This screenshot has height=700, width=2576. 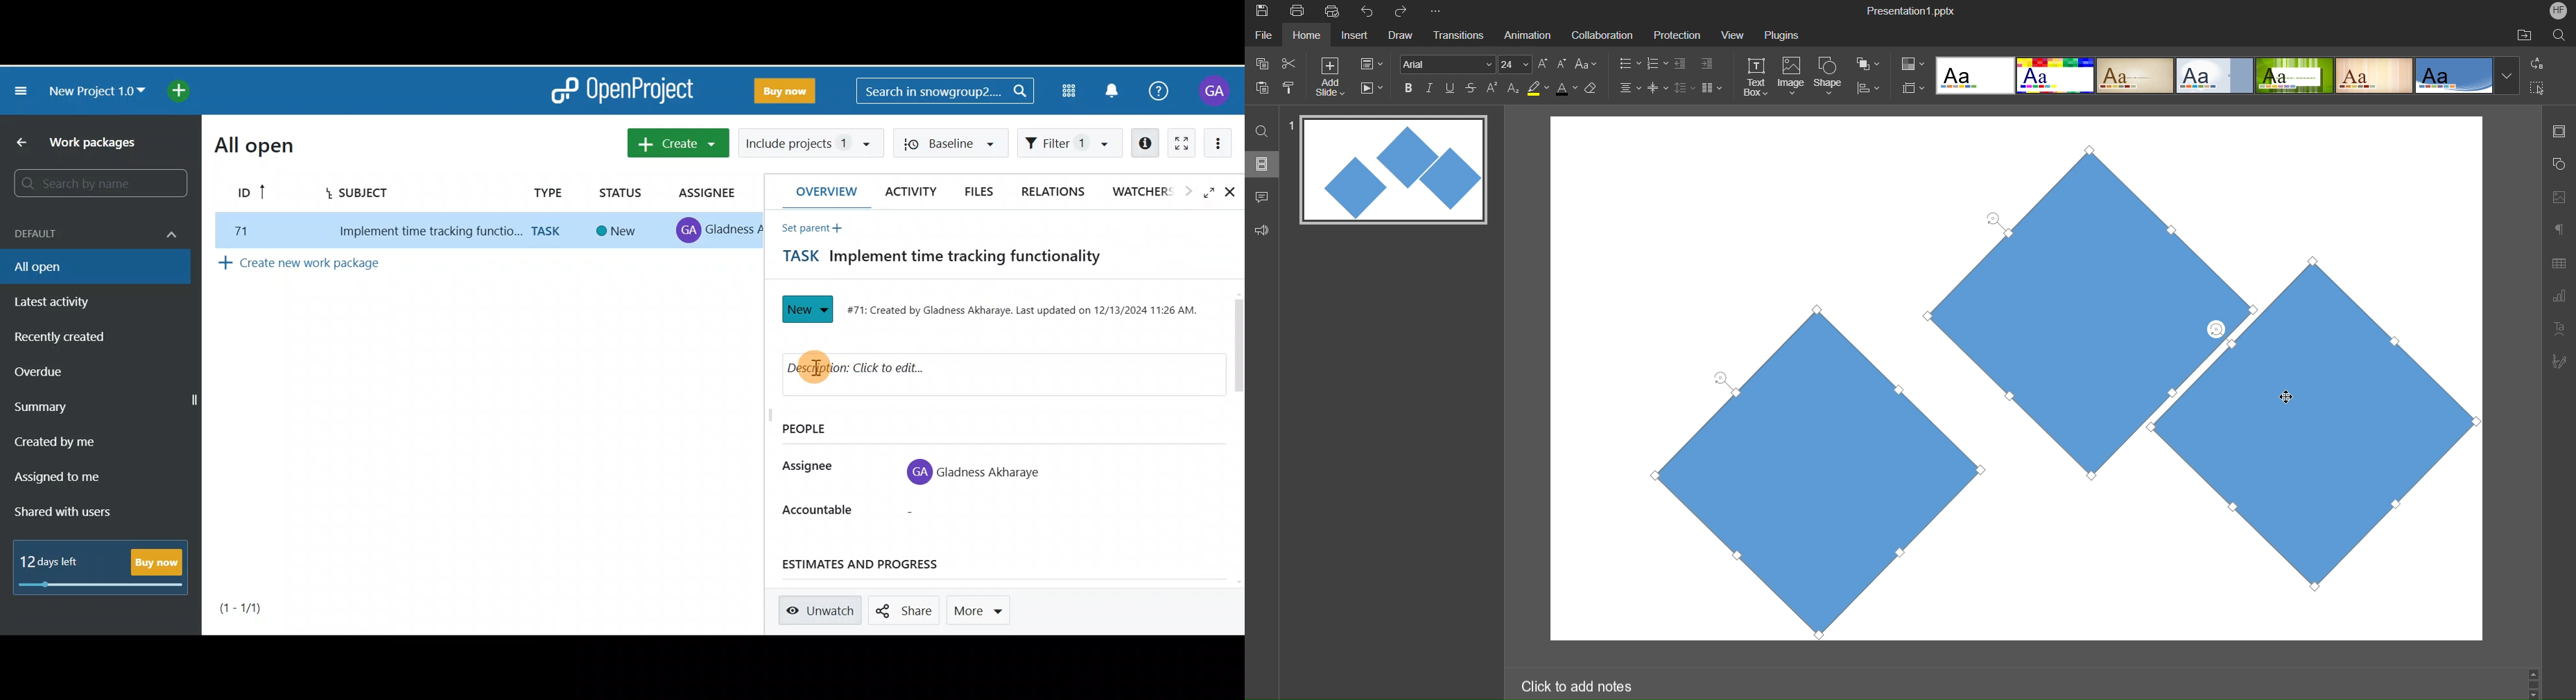 I want to click on Italic, so click(x=1429, y=88).